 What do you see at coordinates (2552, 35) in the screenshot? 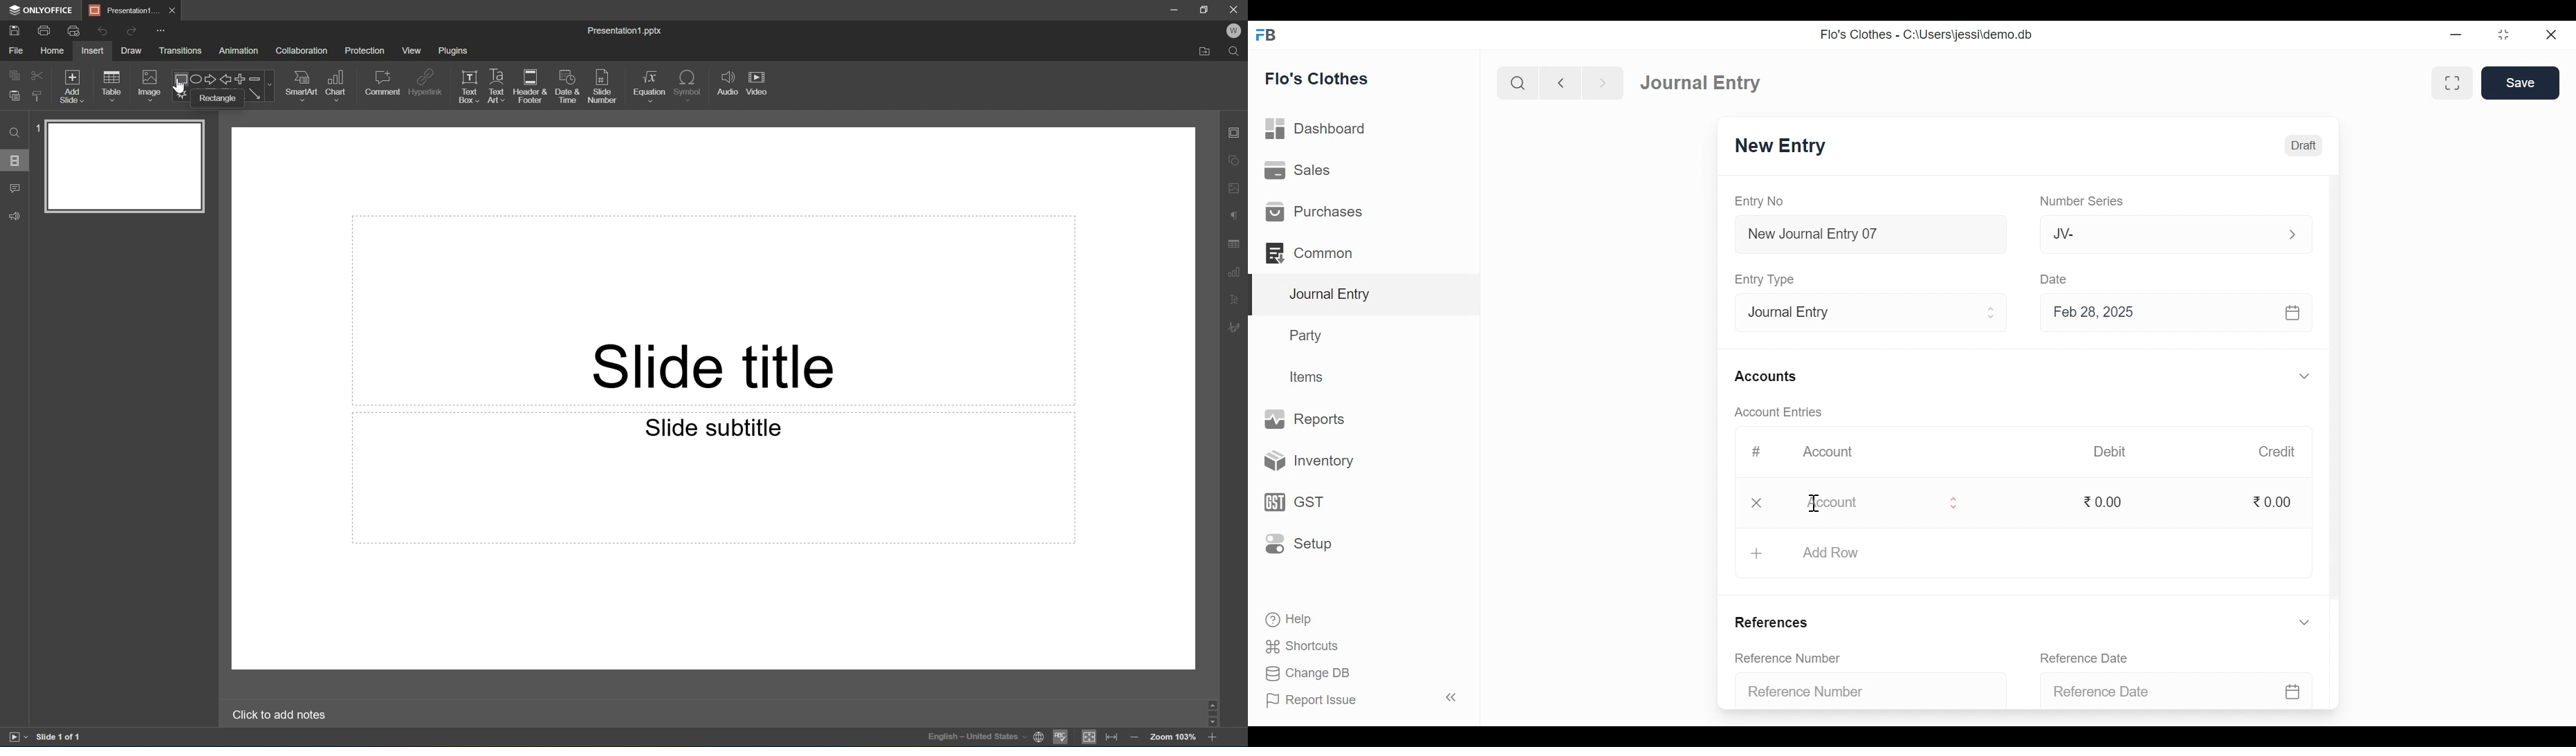
I see `Close` at bounding box center [2552, 35].